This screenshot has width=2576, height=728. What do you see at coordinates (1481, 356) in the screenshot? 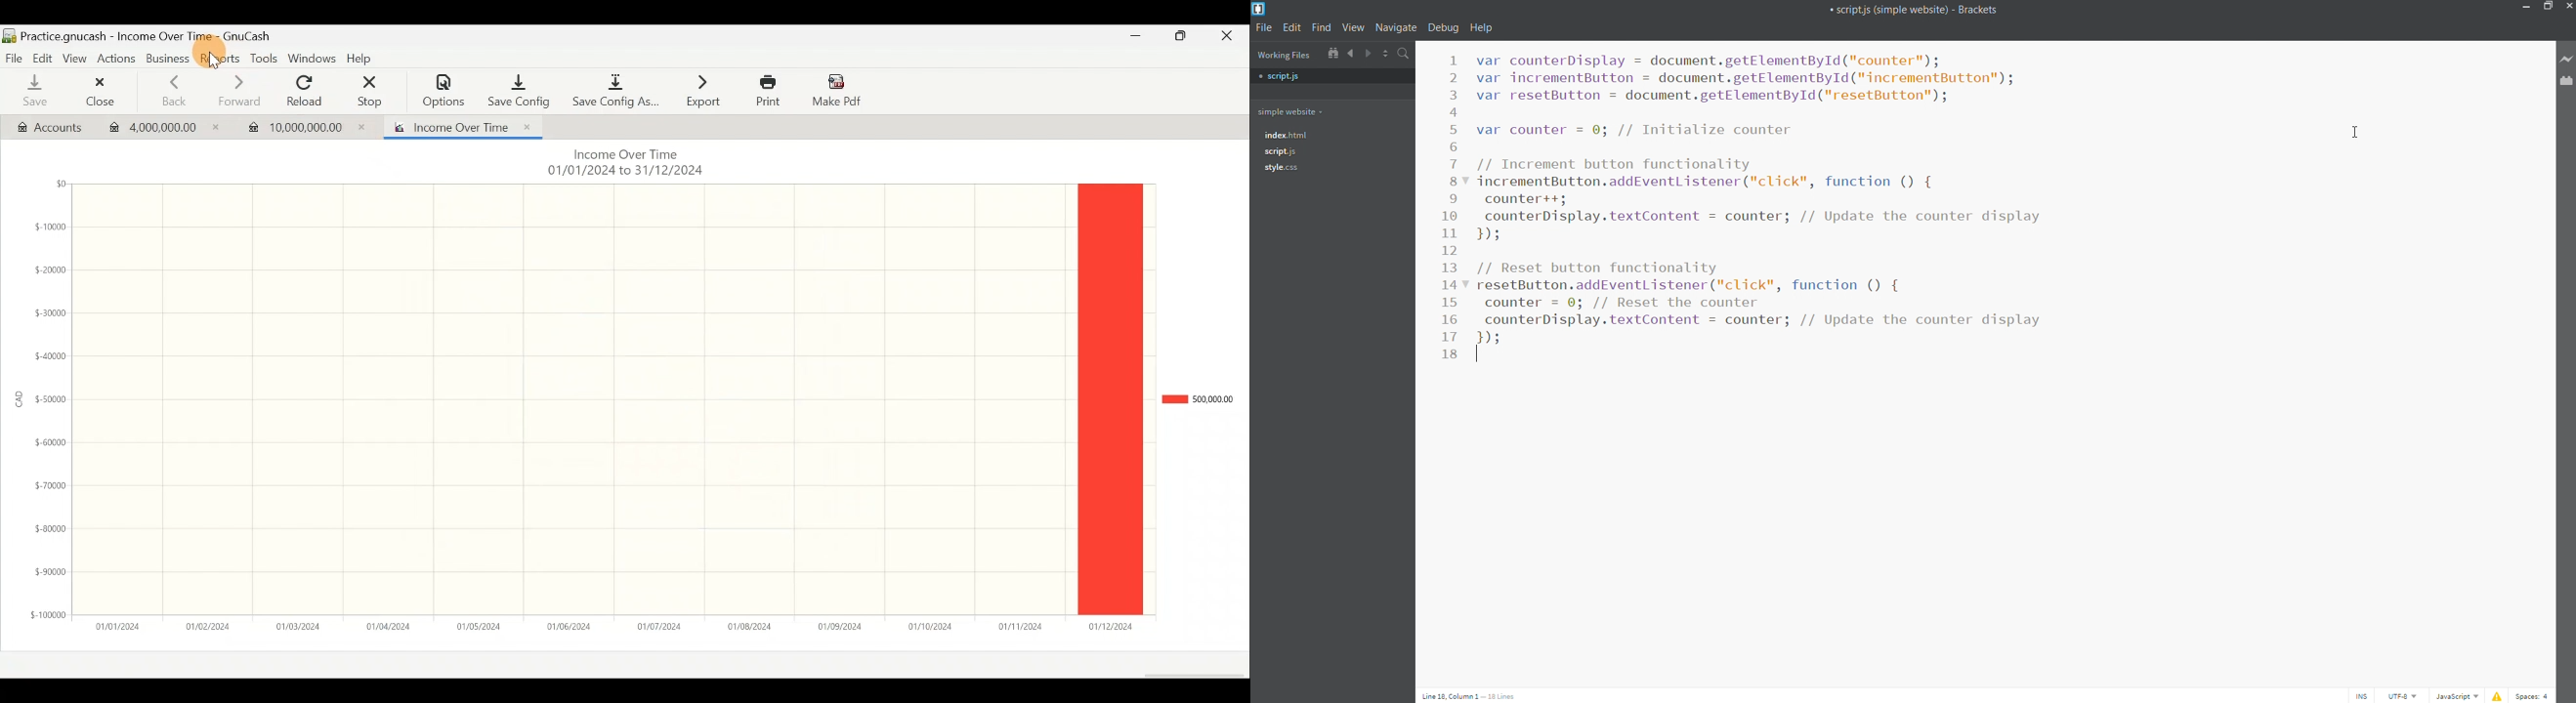
I see `Text Cursor ` at bounding box center [1481, 356].